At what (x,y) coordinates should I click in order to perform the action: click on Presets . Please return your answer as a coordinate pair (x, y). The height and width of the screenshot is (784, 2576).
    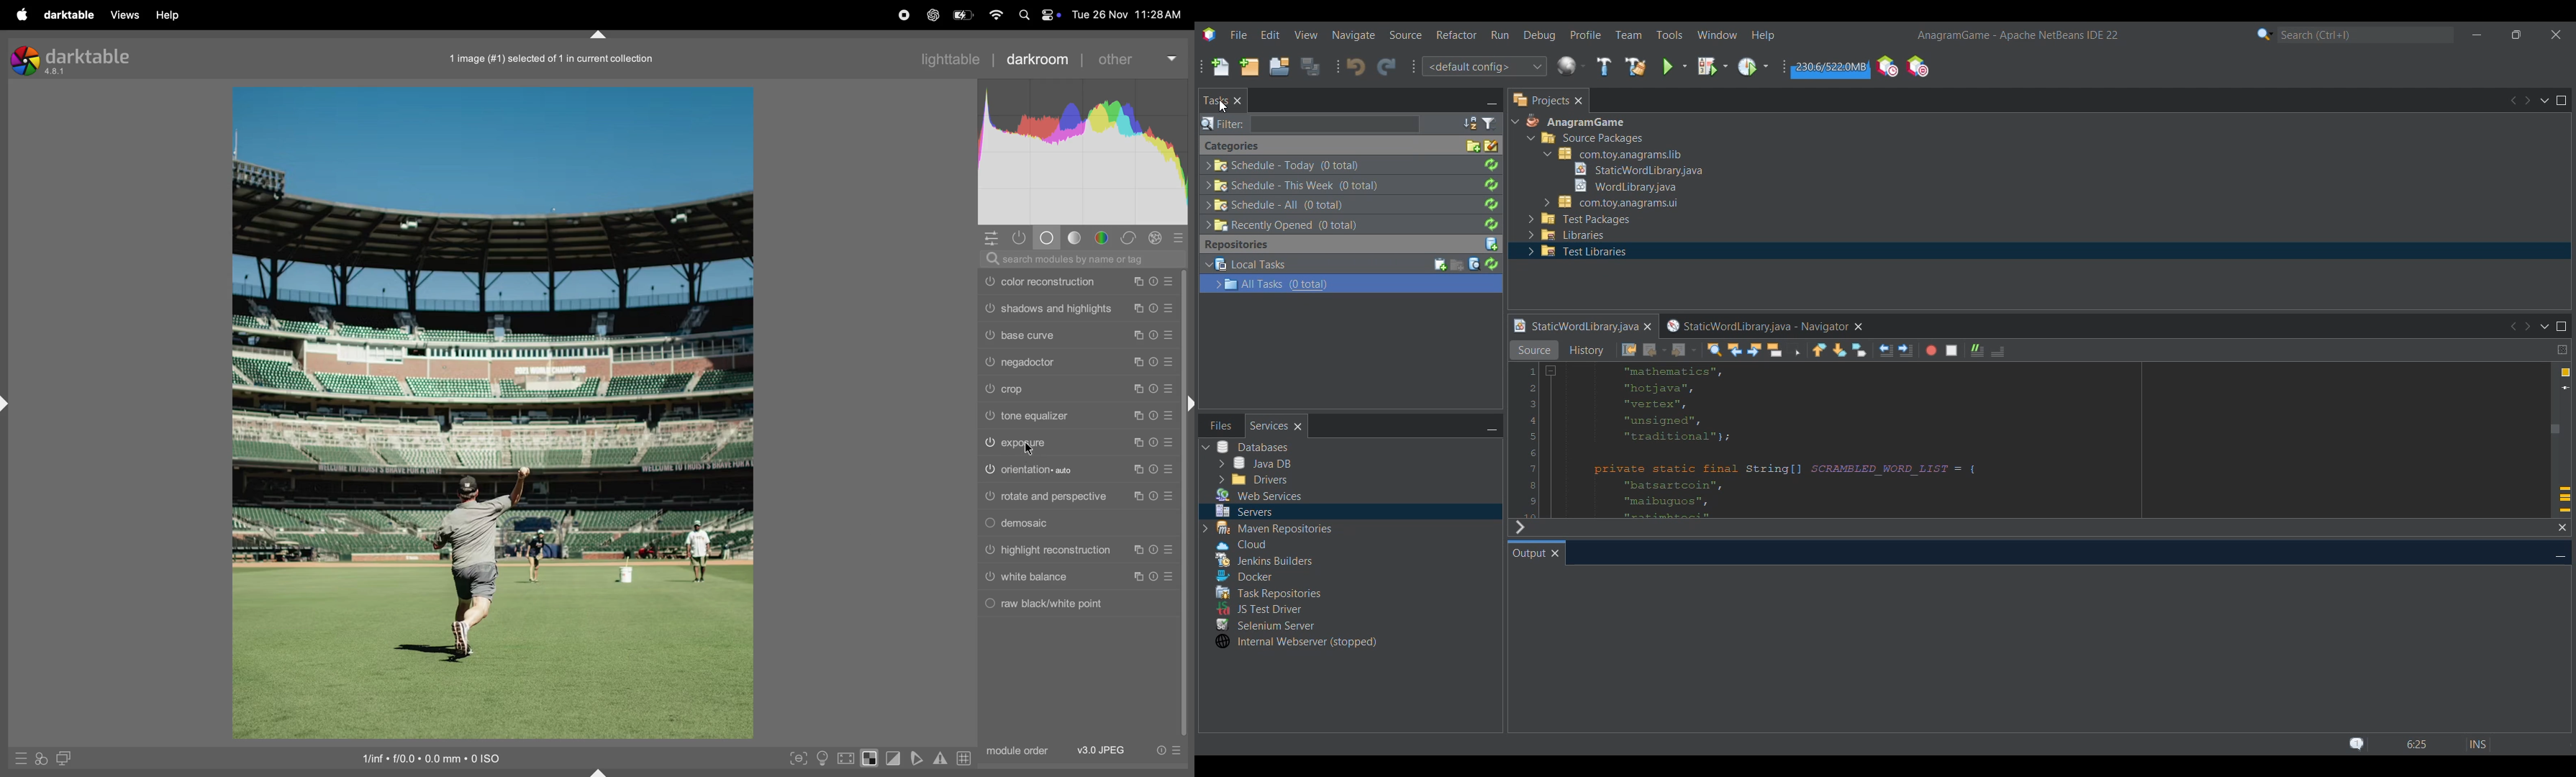
    Looking at the image, I should click on (1169, 415).